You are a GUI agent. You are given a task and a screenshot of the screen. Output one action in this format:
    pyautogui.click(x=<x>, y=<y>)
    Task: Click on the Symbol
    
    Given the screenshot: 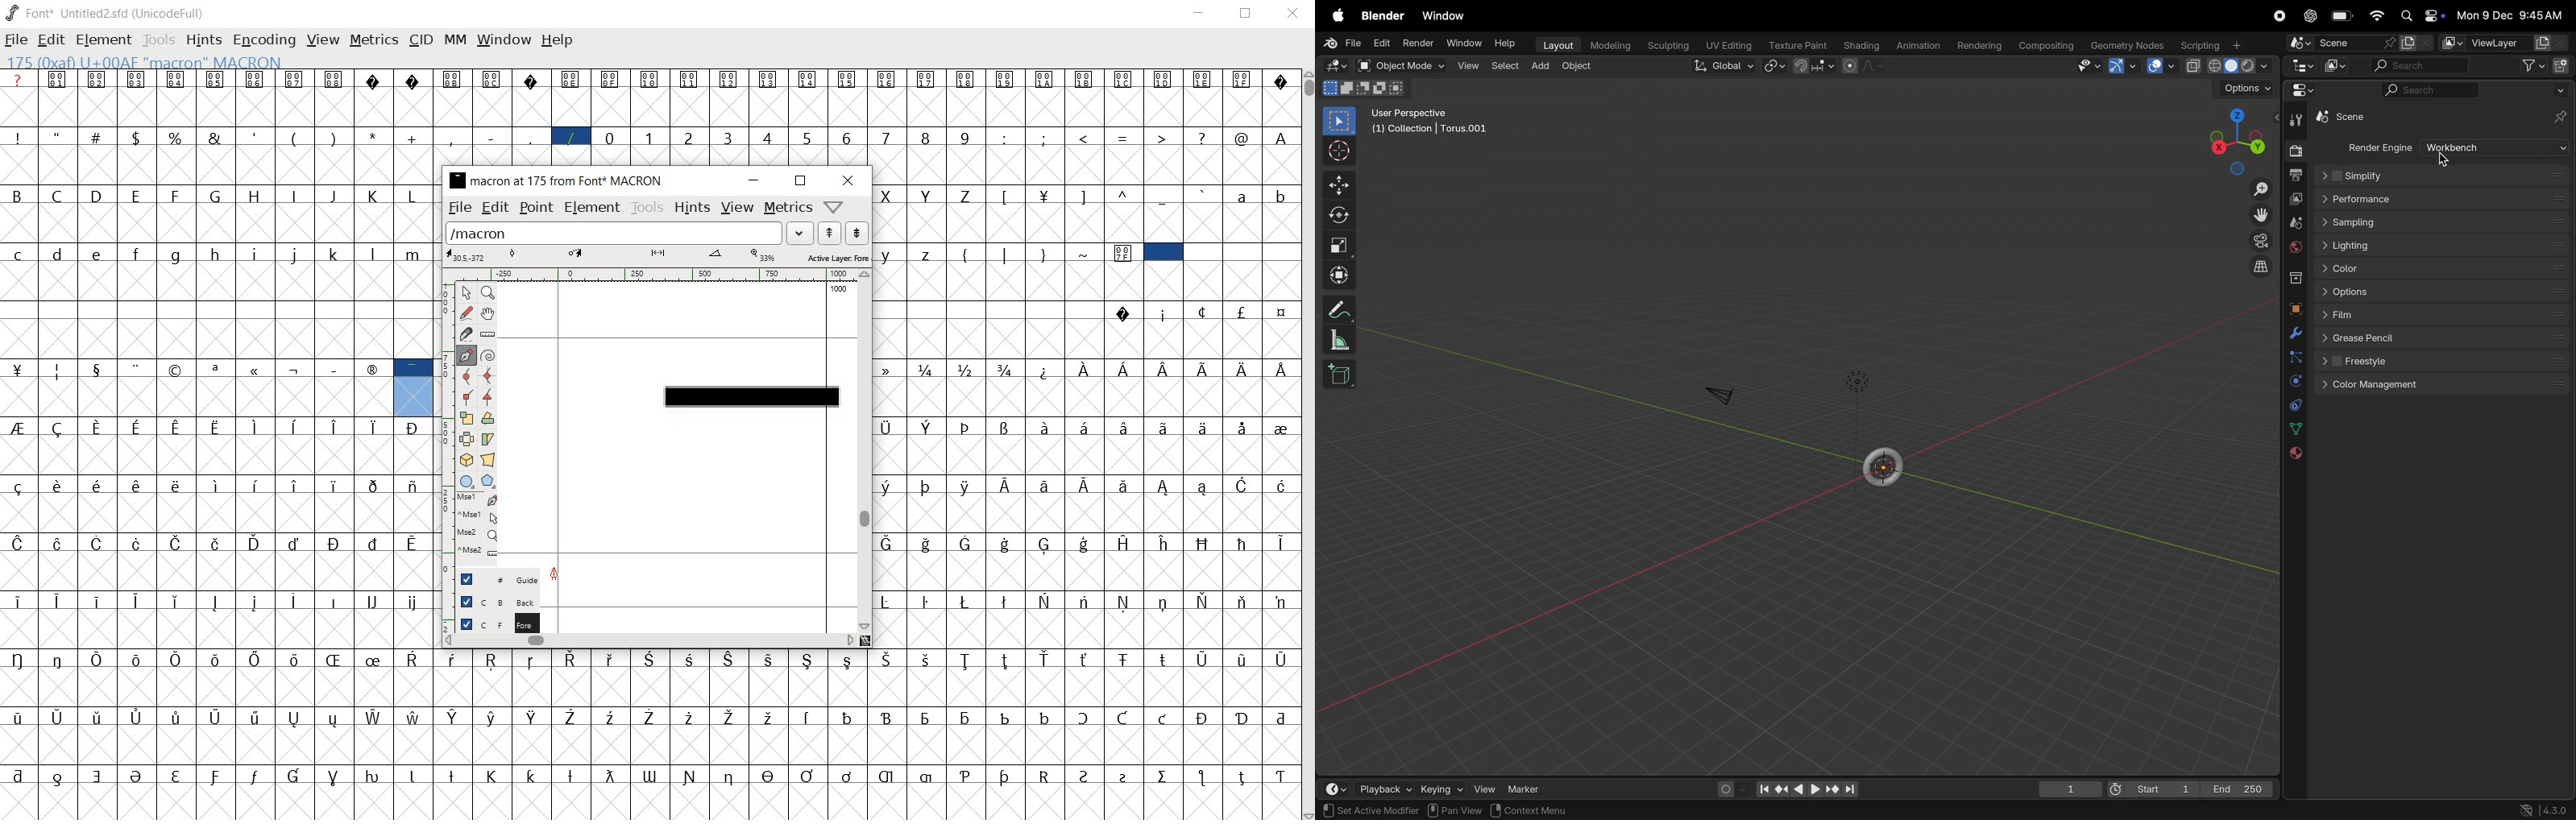 What is the action you would take?
    pyautogui.click(x=373, y=426)
    